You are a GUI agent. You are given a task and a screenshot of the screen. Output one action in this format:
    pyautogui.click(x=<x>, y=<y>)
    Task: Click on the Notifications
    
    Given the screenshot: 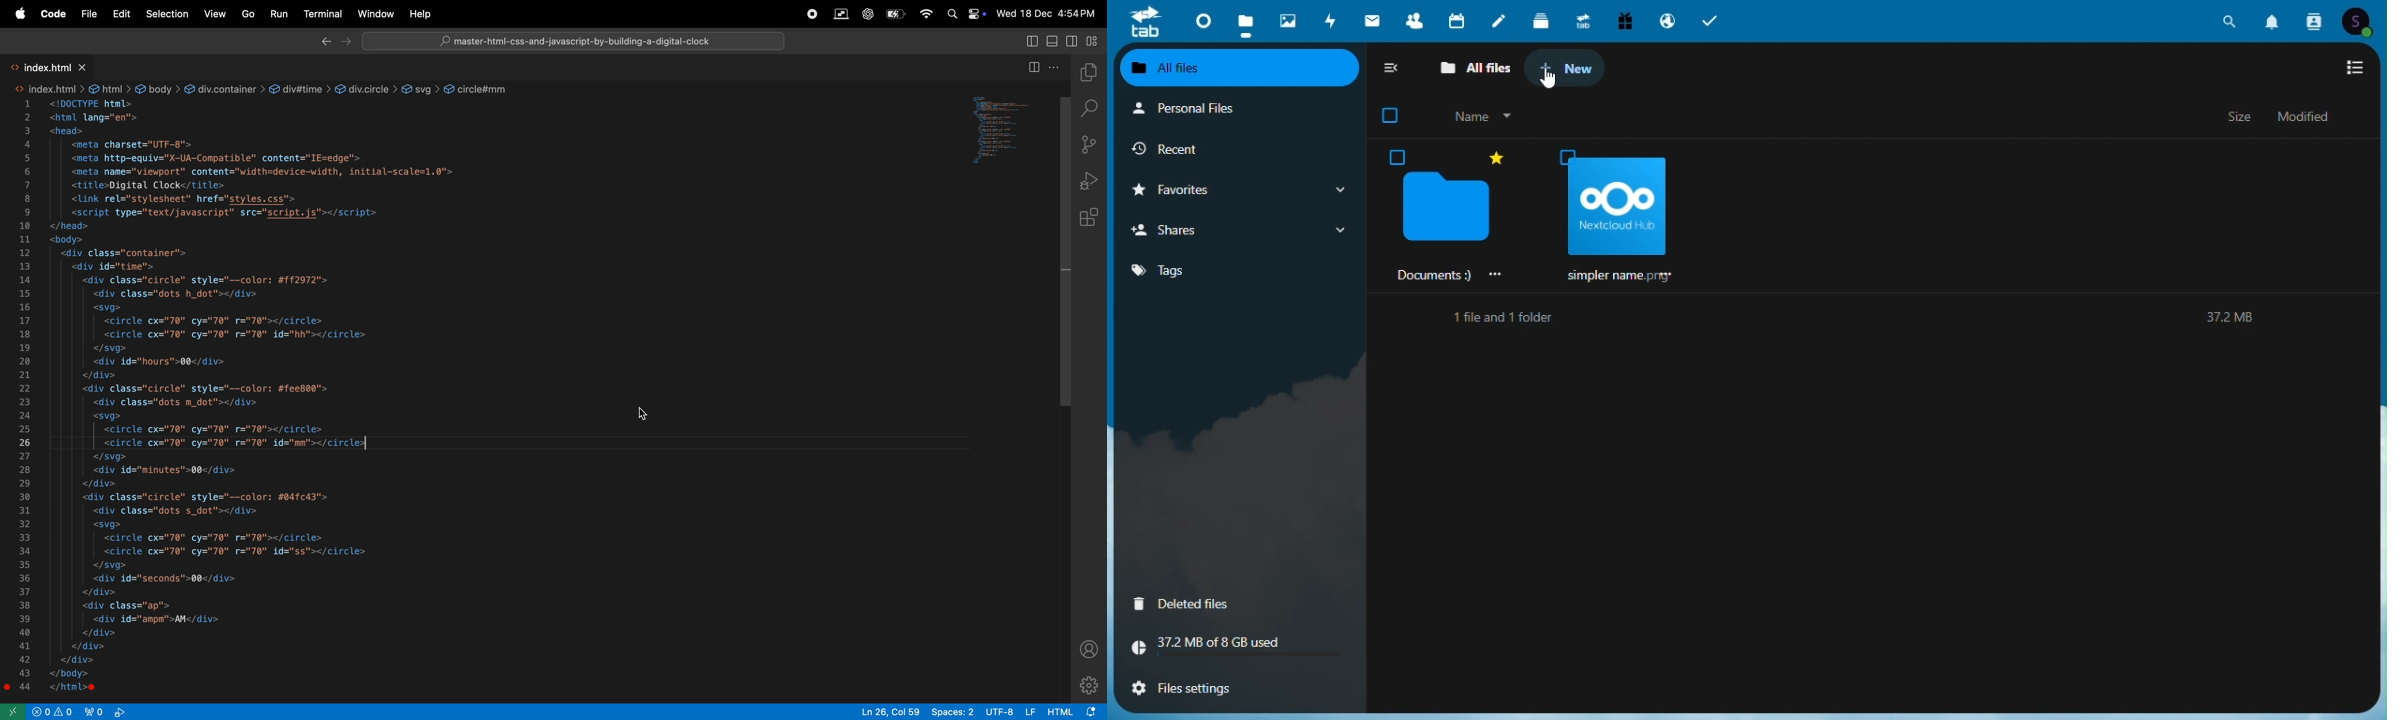 What is the action you would take?
    pyautogui.click(x=2274, y=21)
    